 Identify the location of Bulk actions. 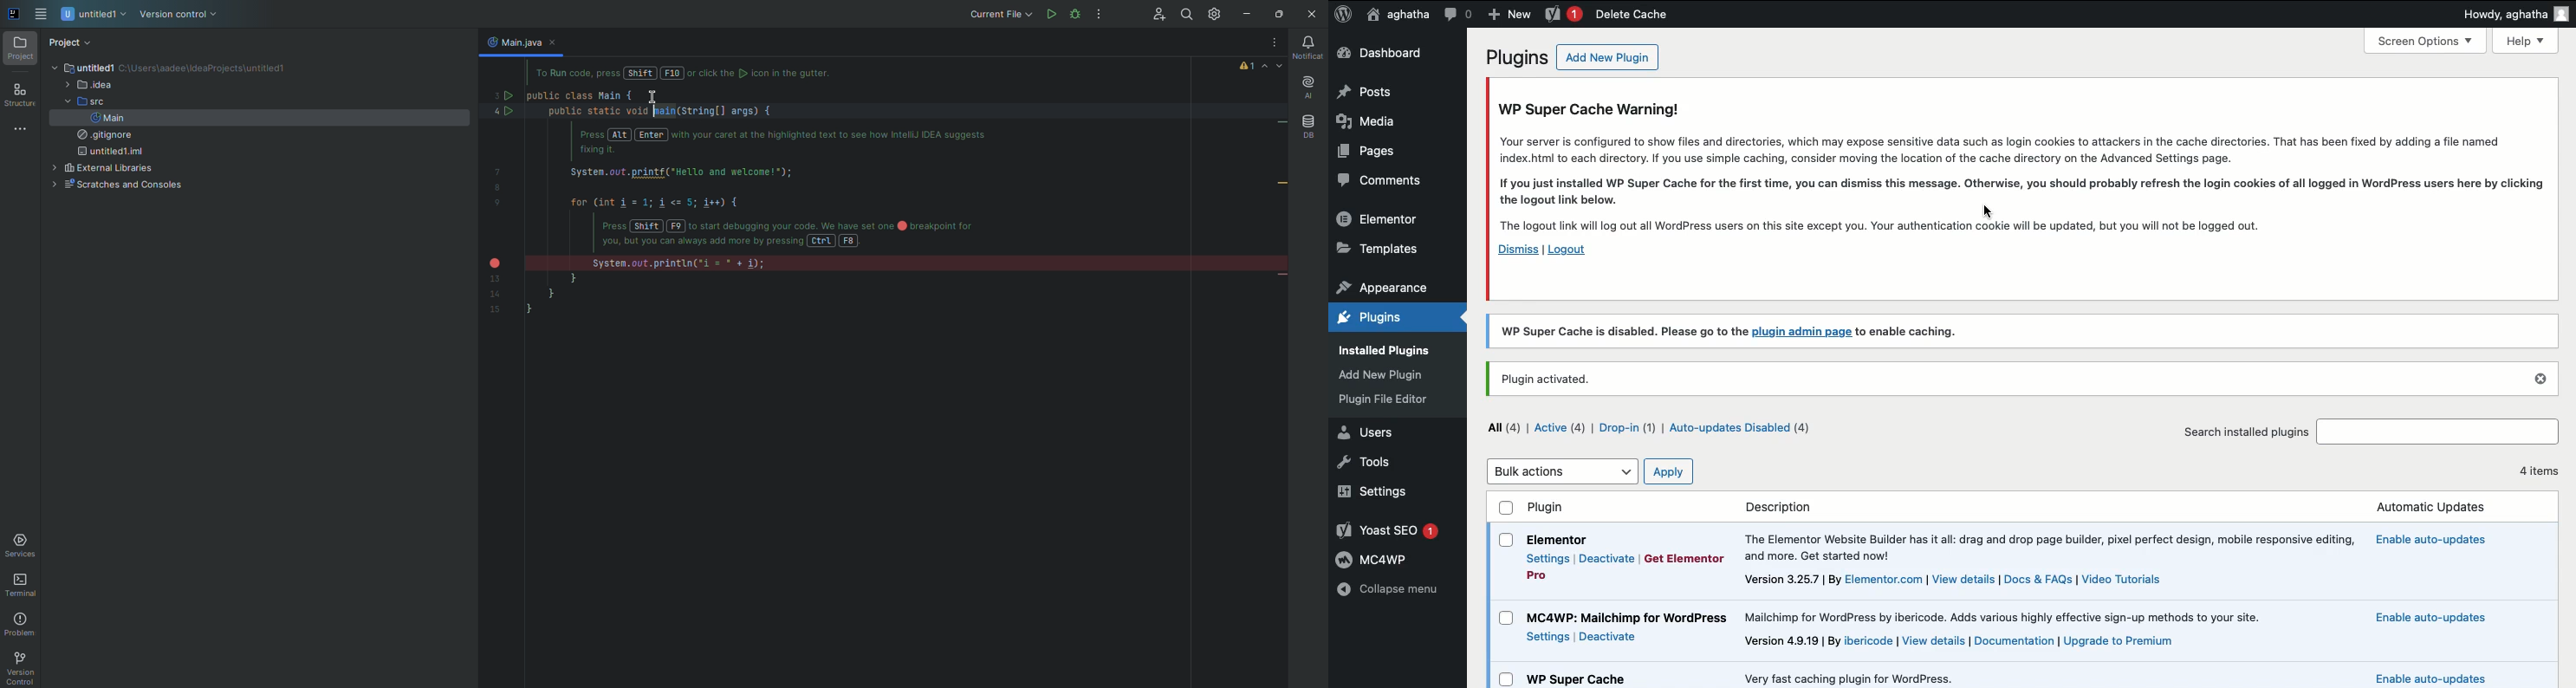
(1561, 471).